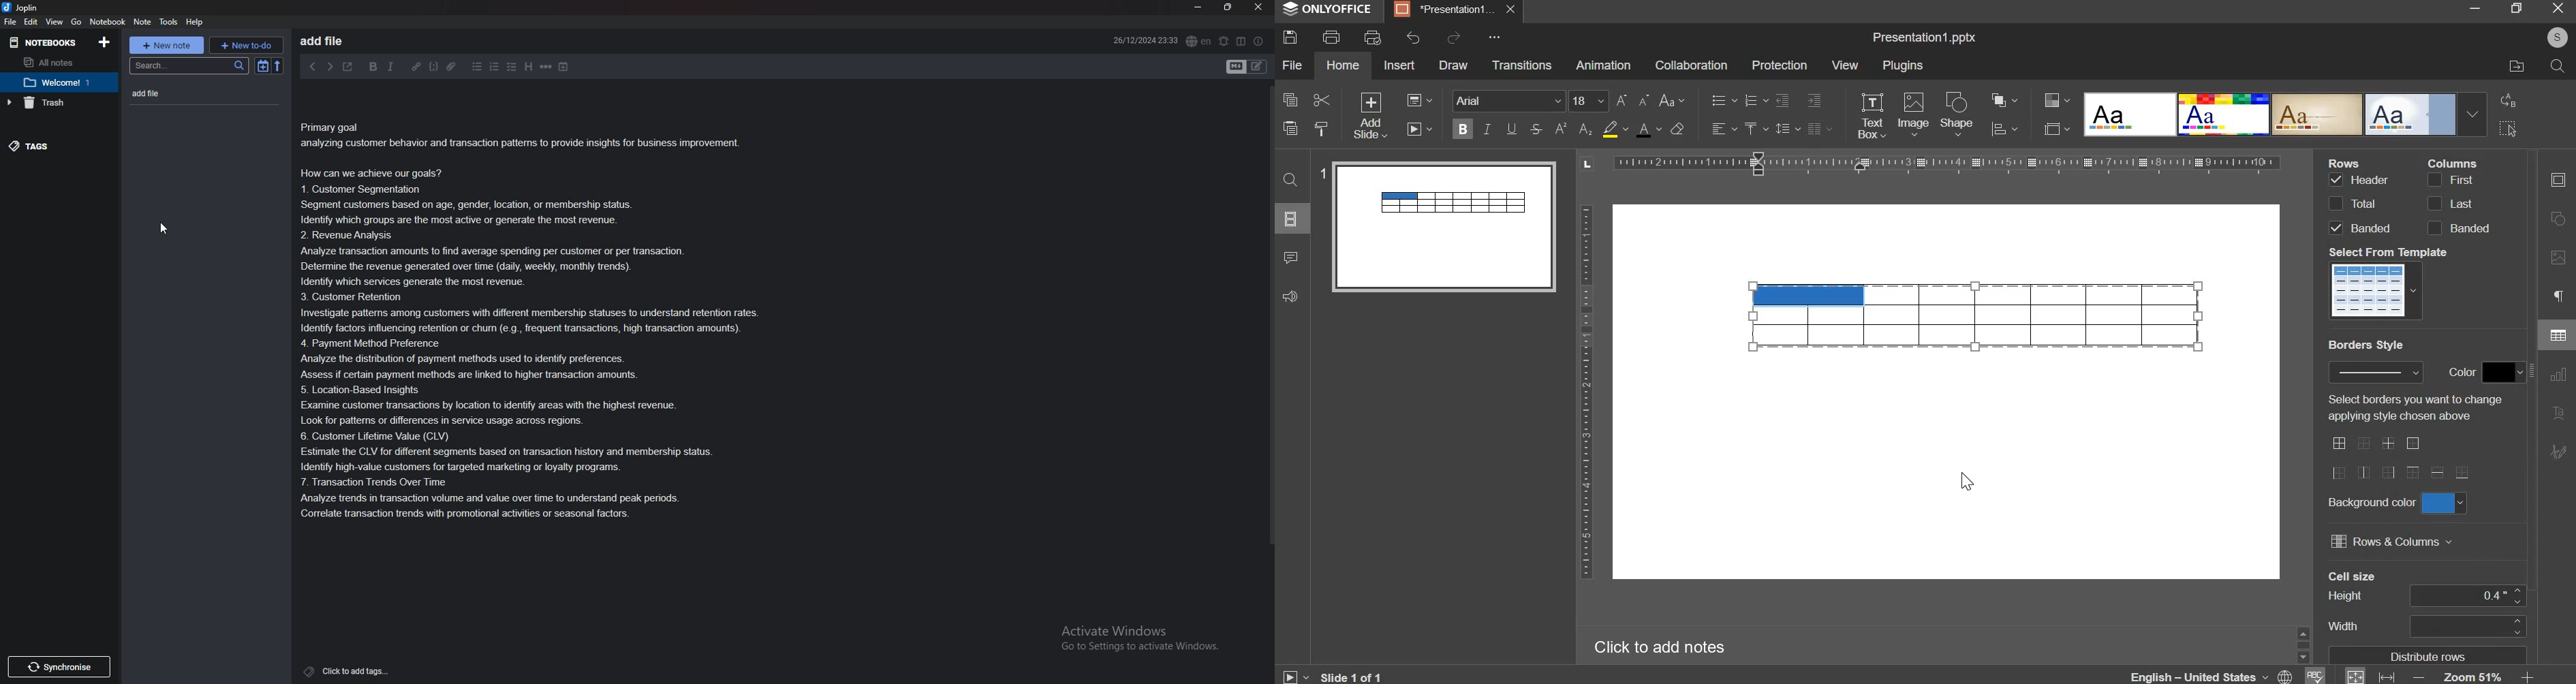 Image resolution: width=2576 pixels, height=700 pixels. I want to click on new to do, so click(246, 45).